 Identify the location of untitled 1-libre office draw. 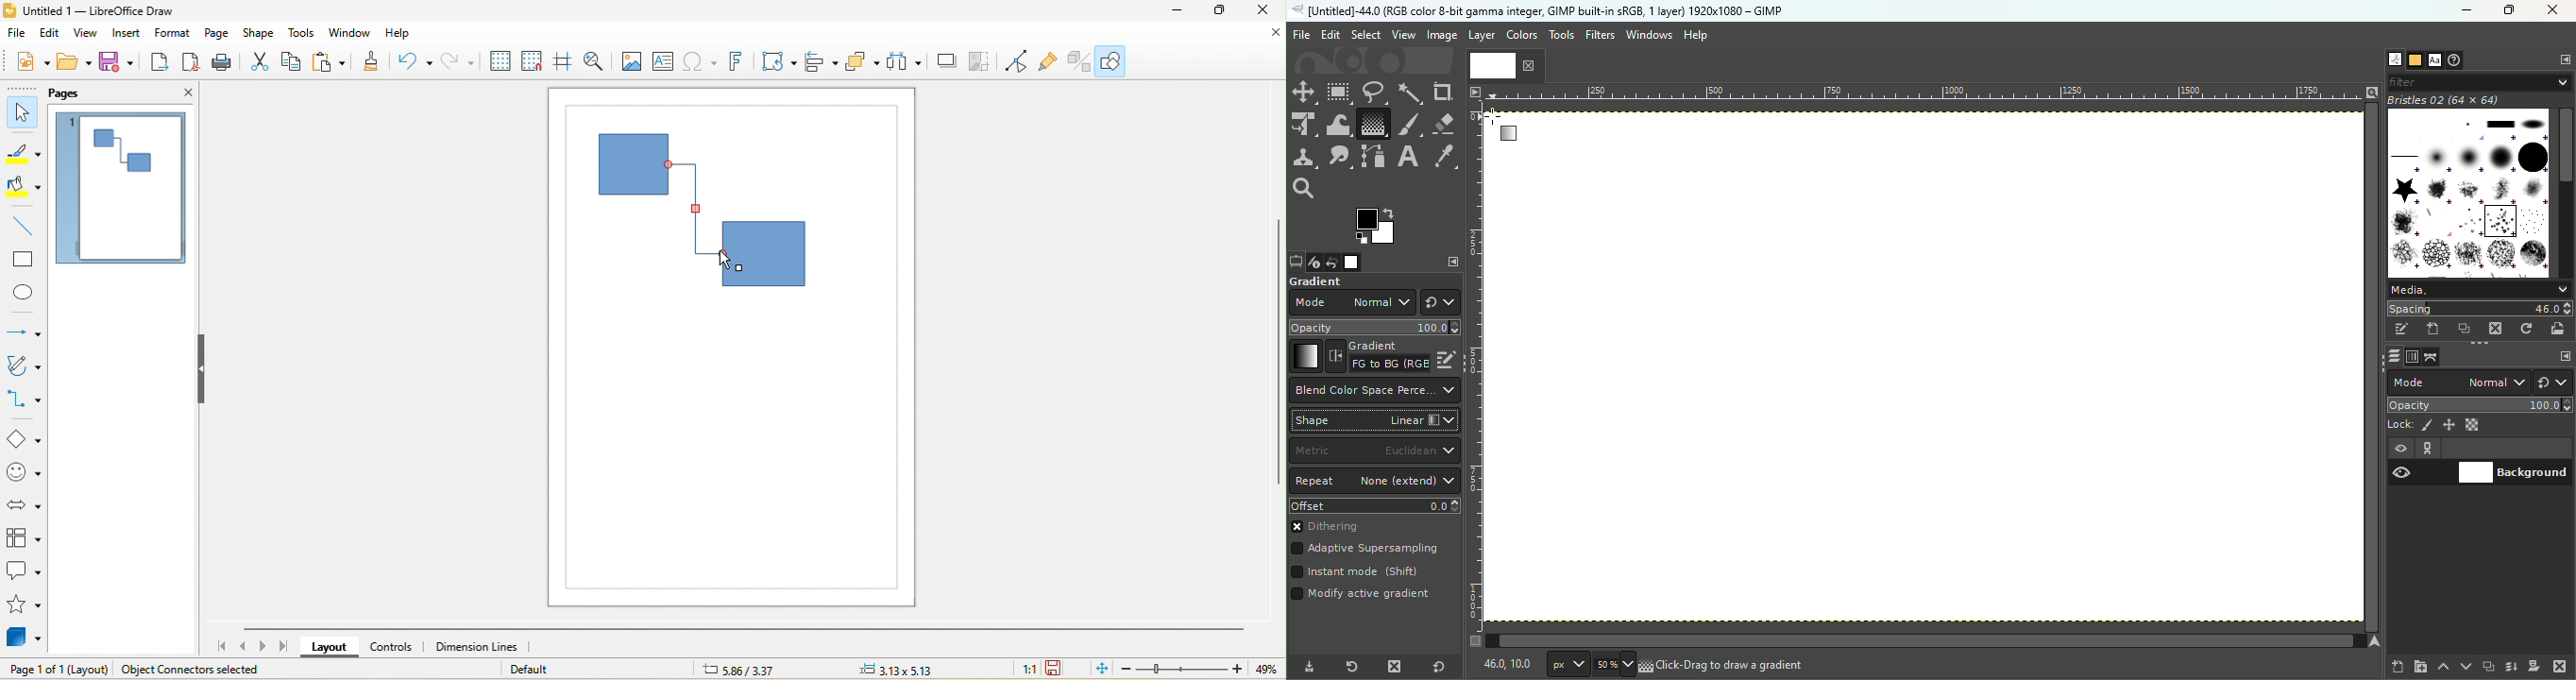
(93, 10).